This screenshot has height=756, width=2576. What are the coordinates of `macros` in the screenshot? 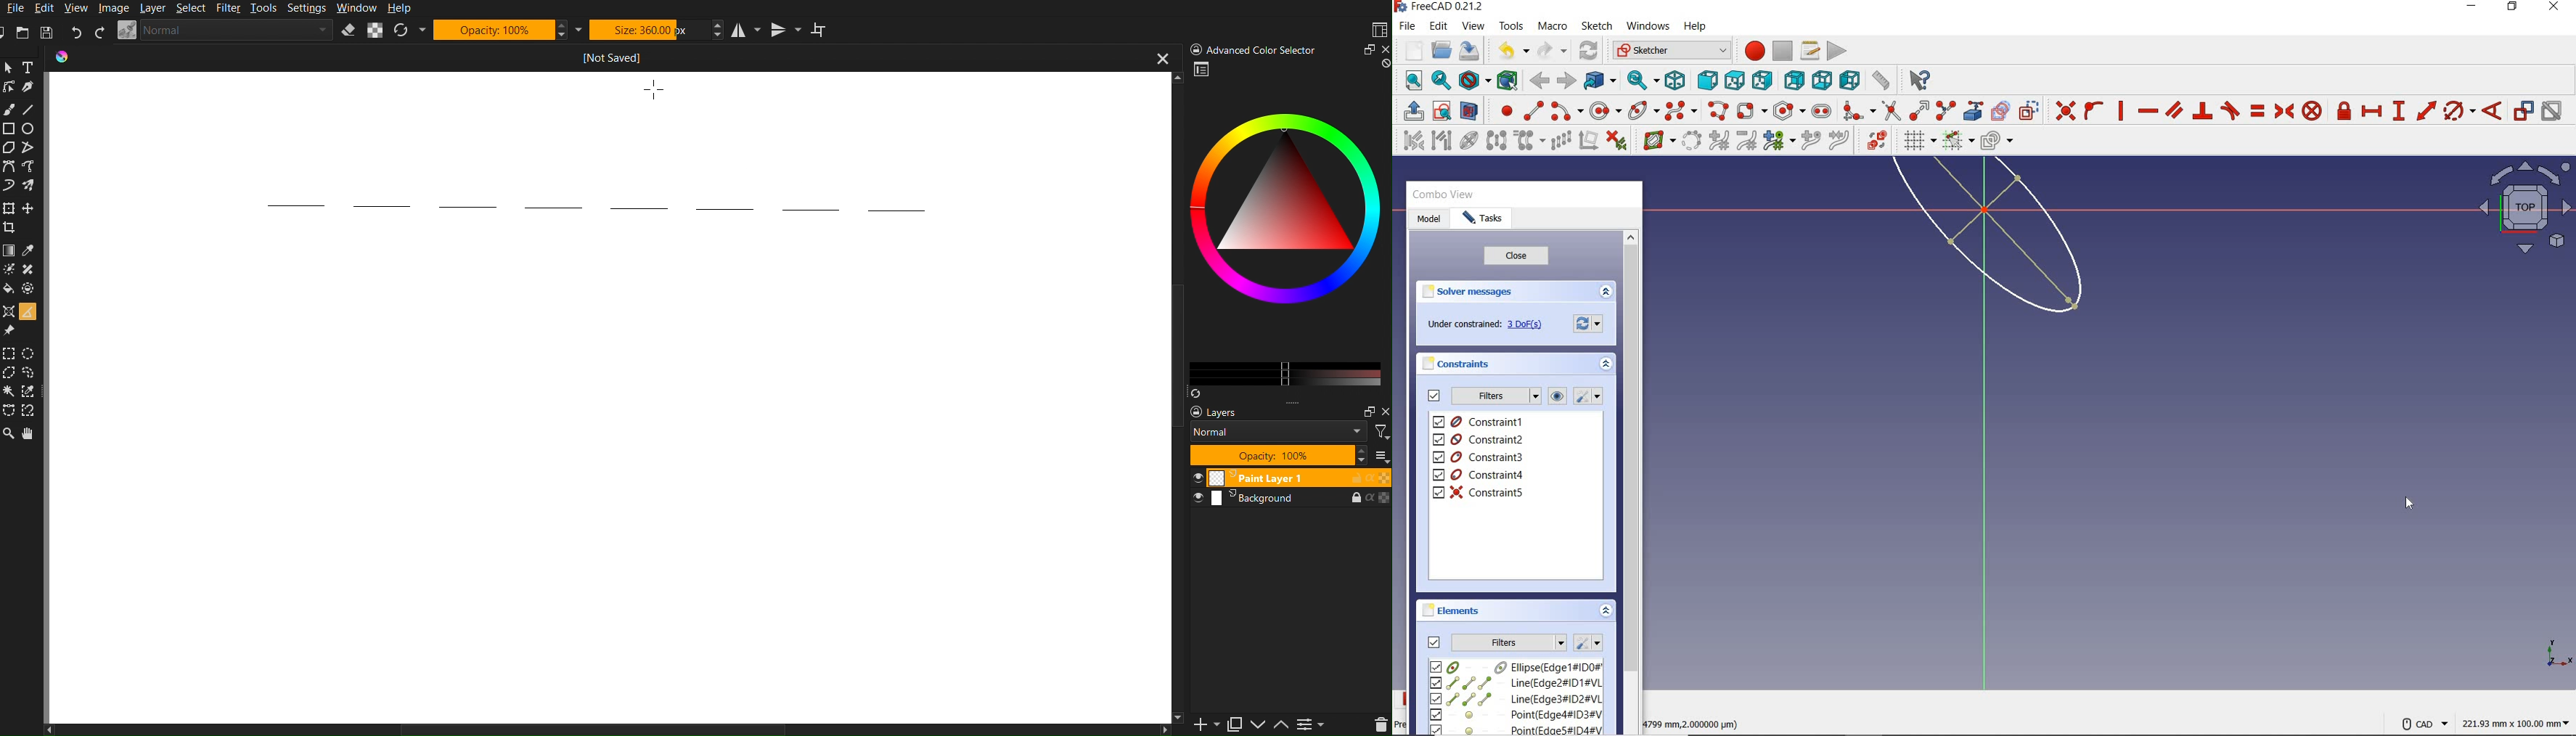 It's located at (1809, 49).